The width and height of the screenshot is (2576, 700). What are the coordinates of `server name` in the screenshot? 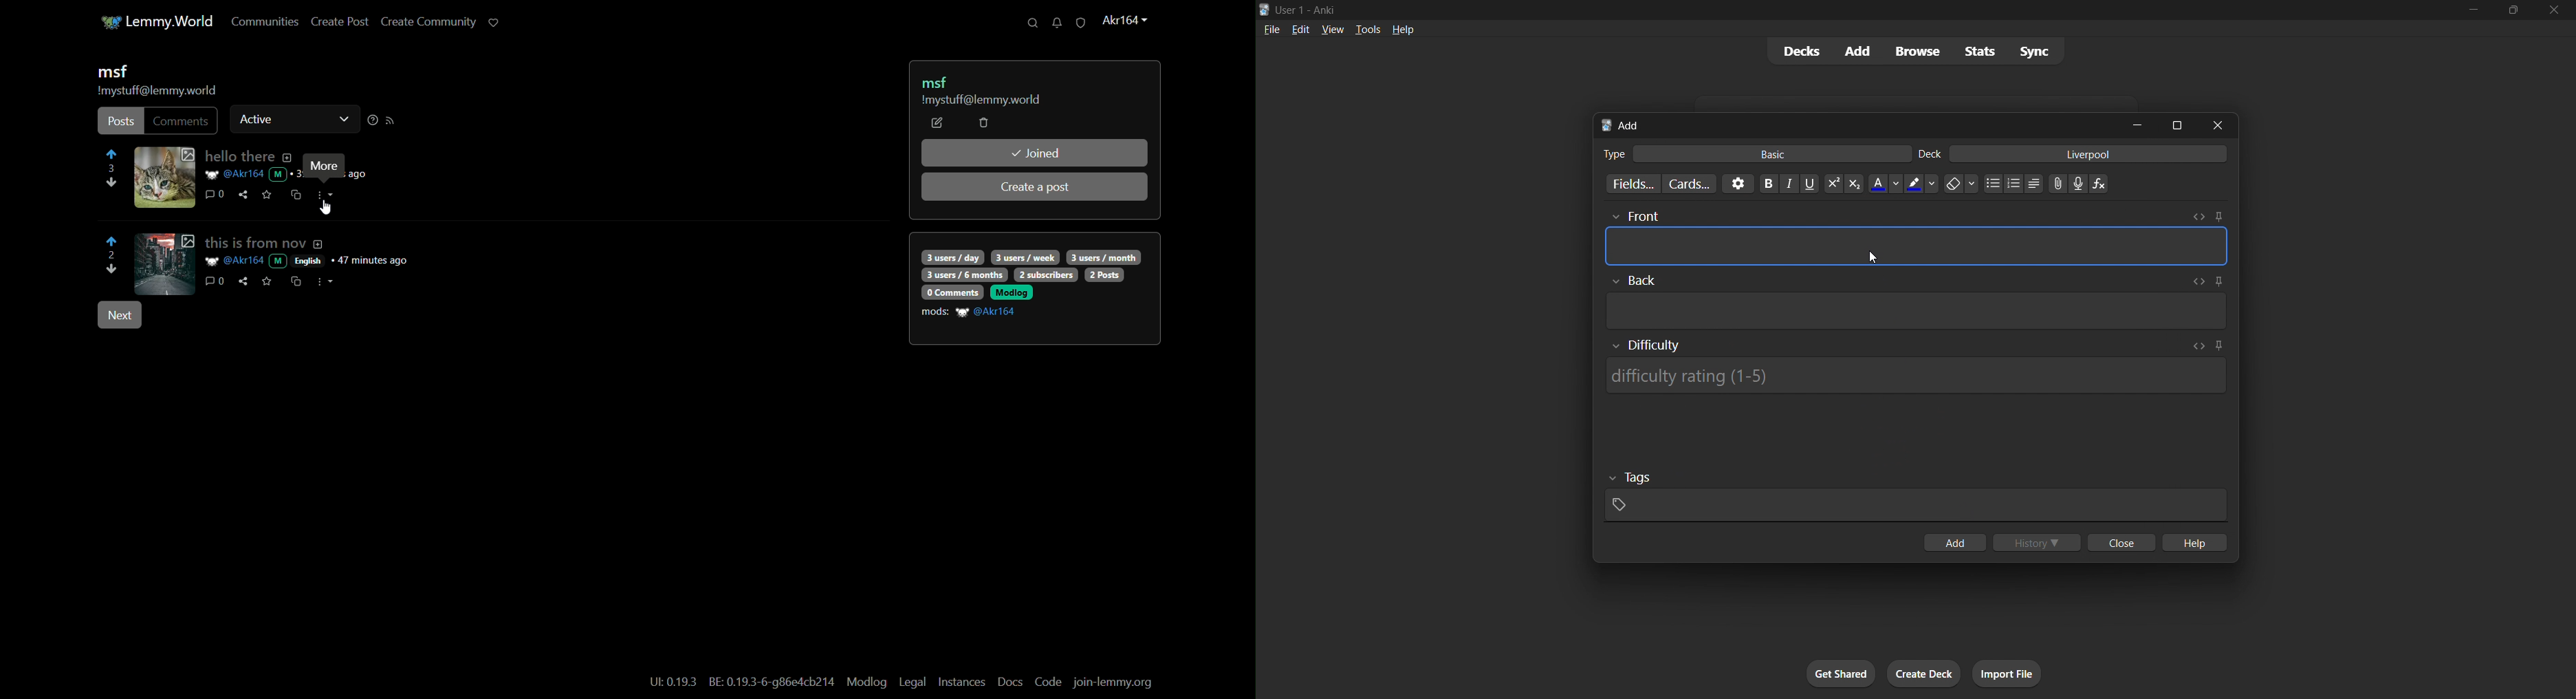 It's located at (980, 101).